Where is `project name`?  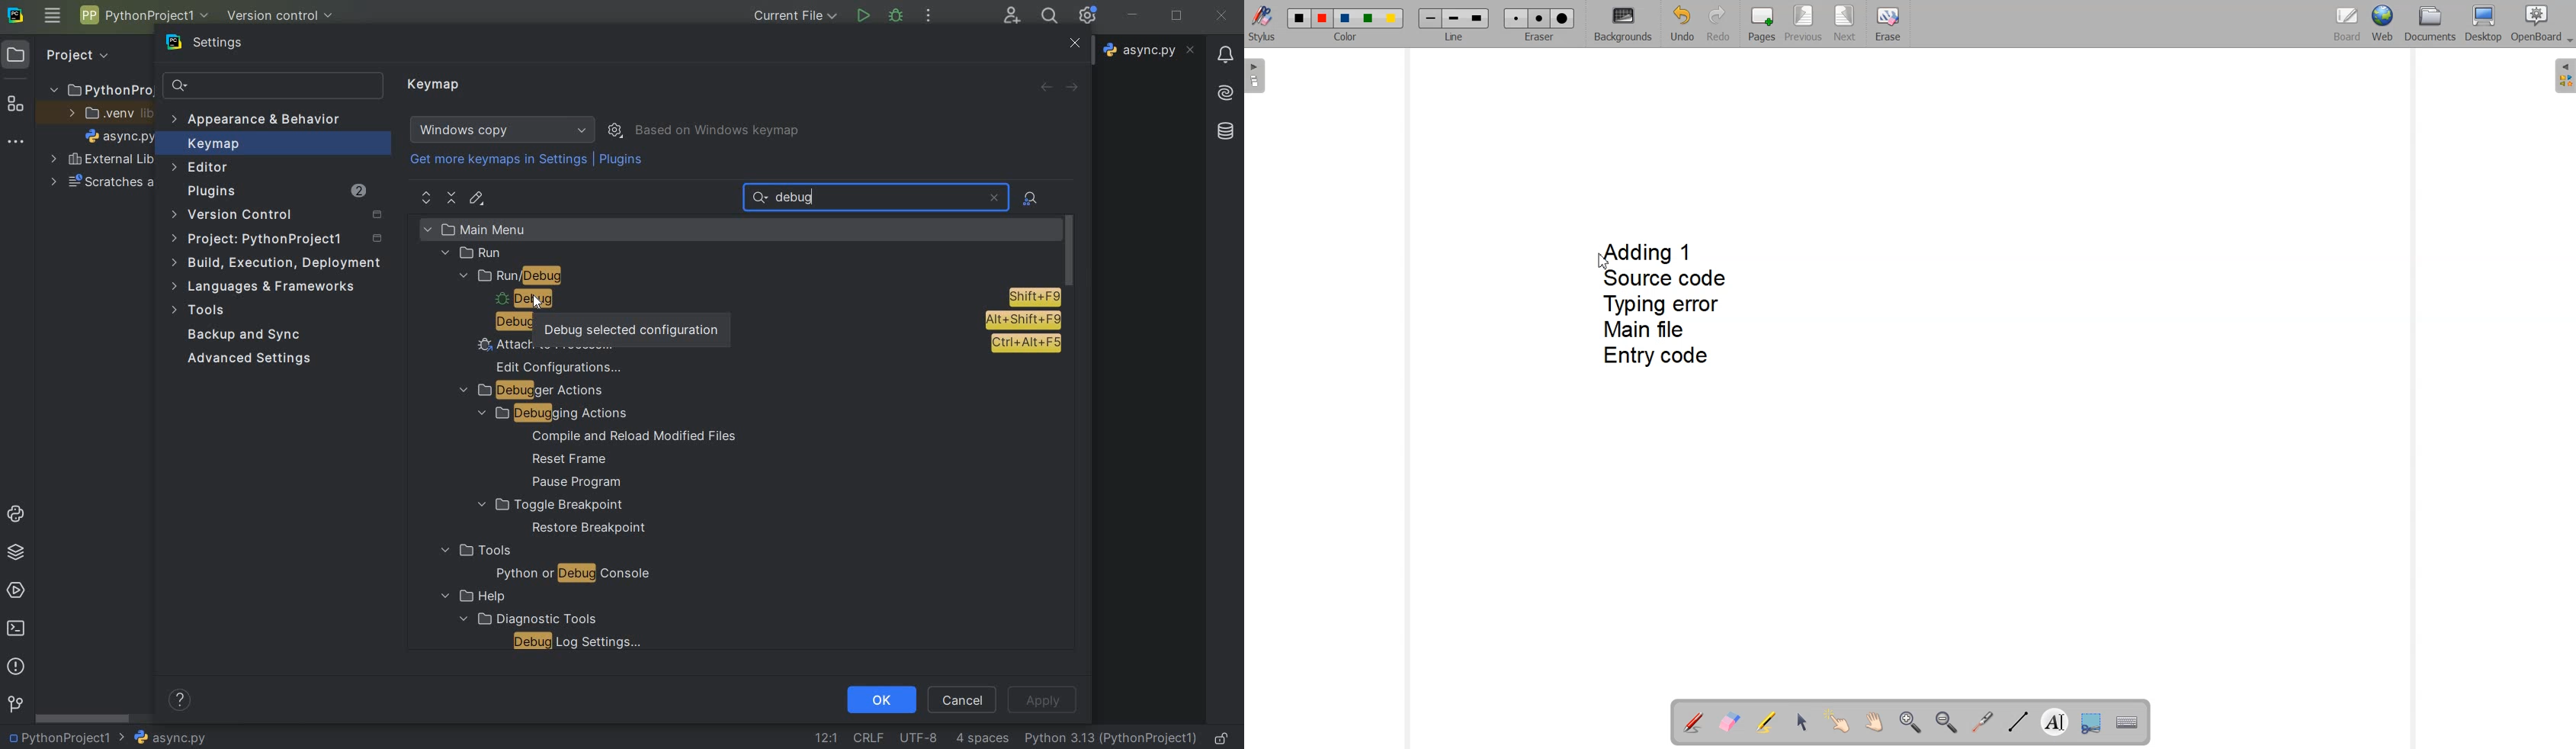 project name is located at coordinates (143, 15).